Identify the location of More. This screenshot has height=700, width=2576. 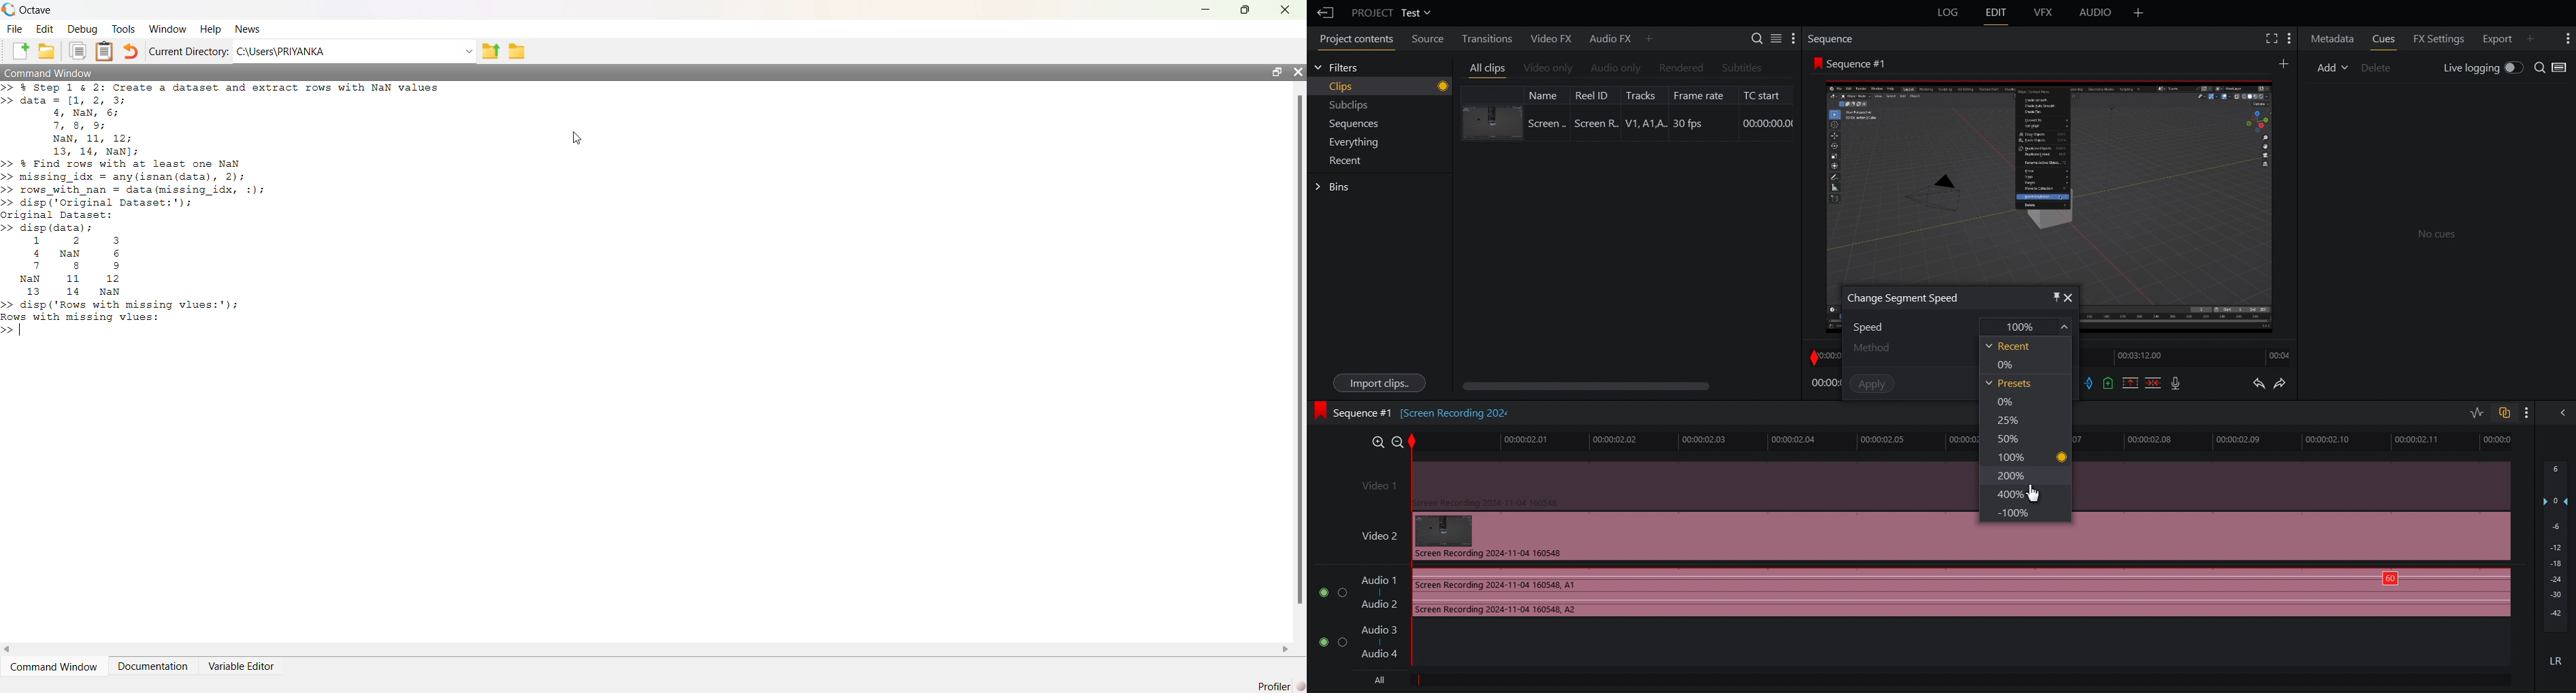
(1650, 38).